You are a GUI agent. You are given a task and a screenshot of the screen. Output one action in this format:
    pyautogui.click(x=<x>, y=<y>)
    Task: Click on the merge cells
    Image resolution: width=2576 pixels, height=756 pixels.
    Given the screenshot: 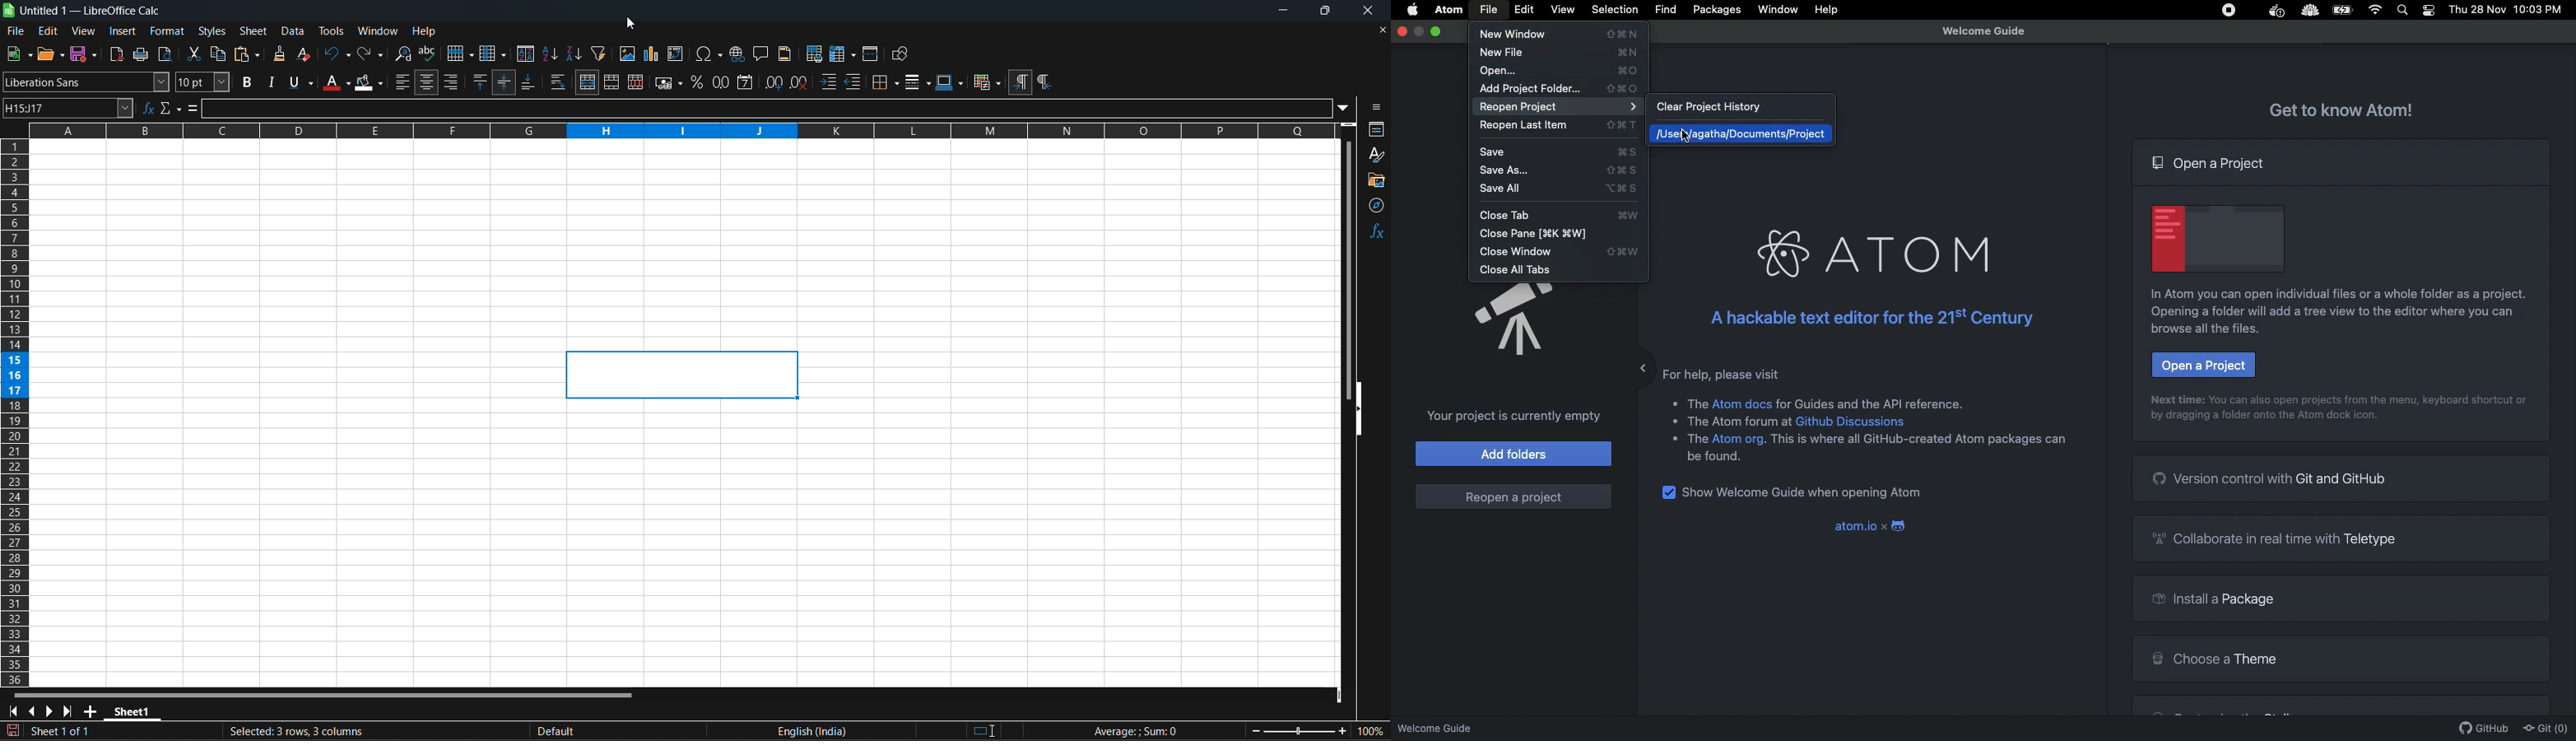 What is the action you would take?
    pyautogui.click(x=615, y=83)
    